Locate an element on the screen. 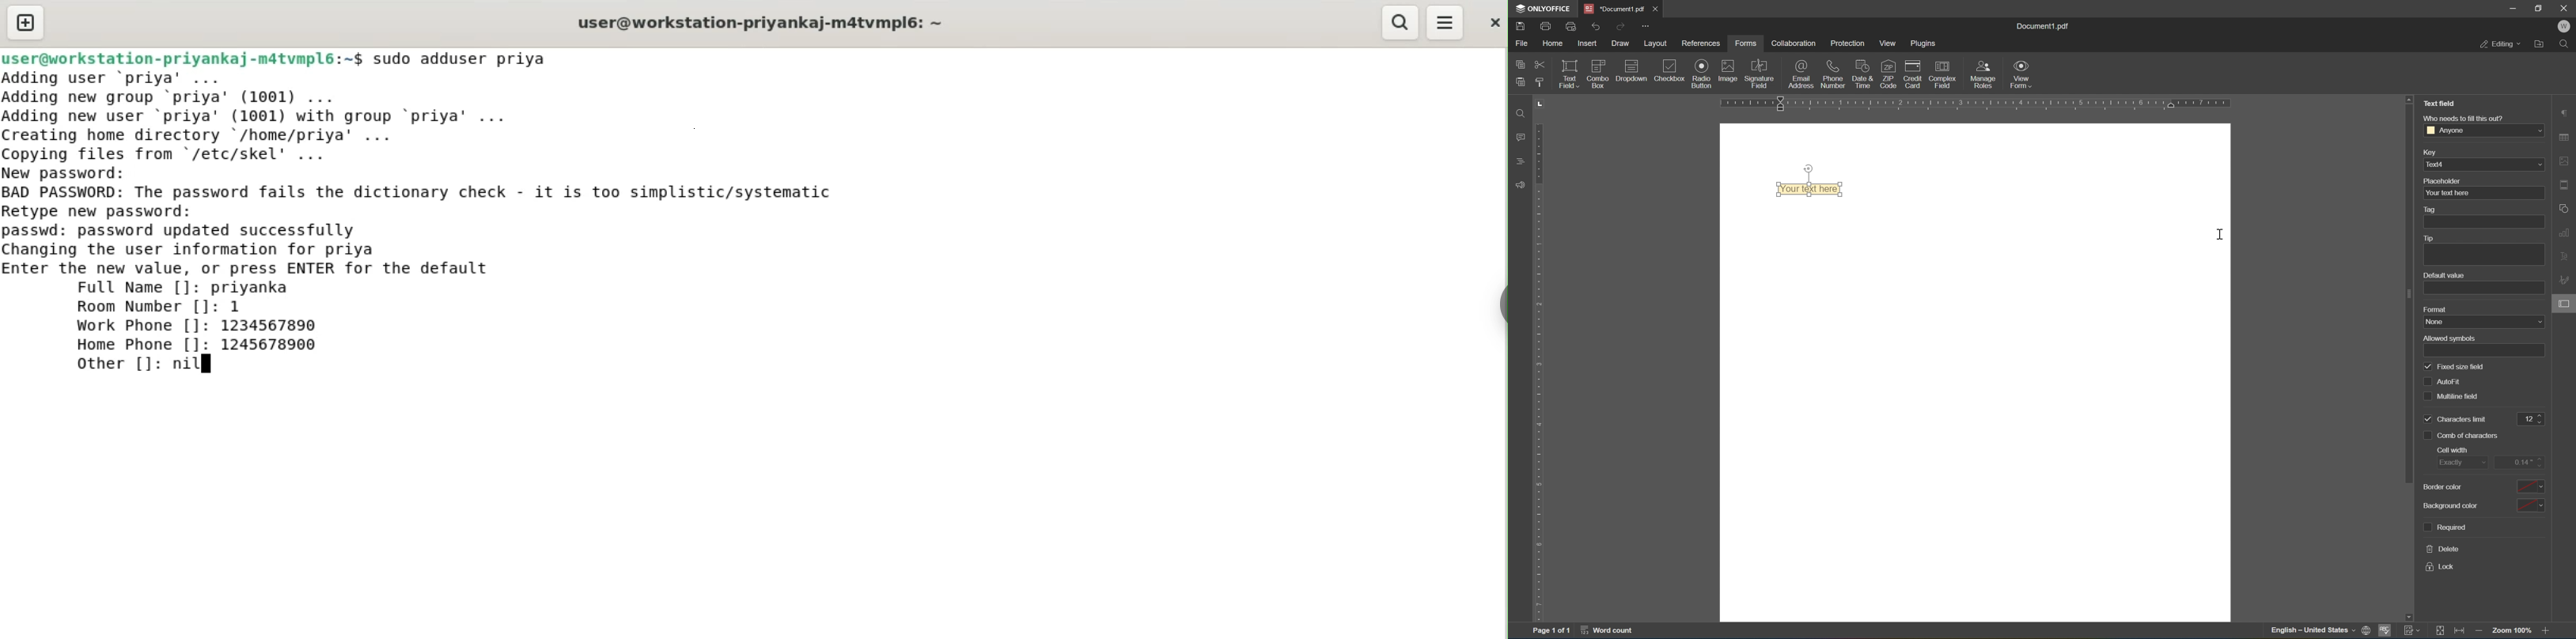 The height and width of the screenshot is (644, 2576). table settings is located at coordinates (2564, 138).